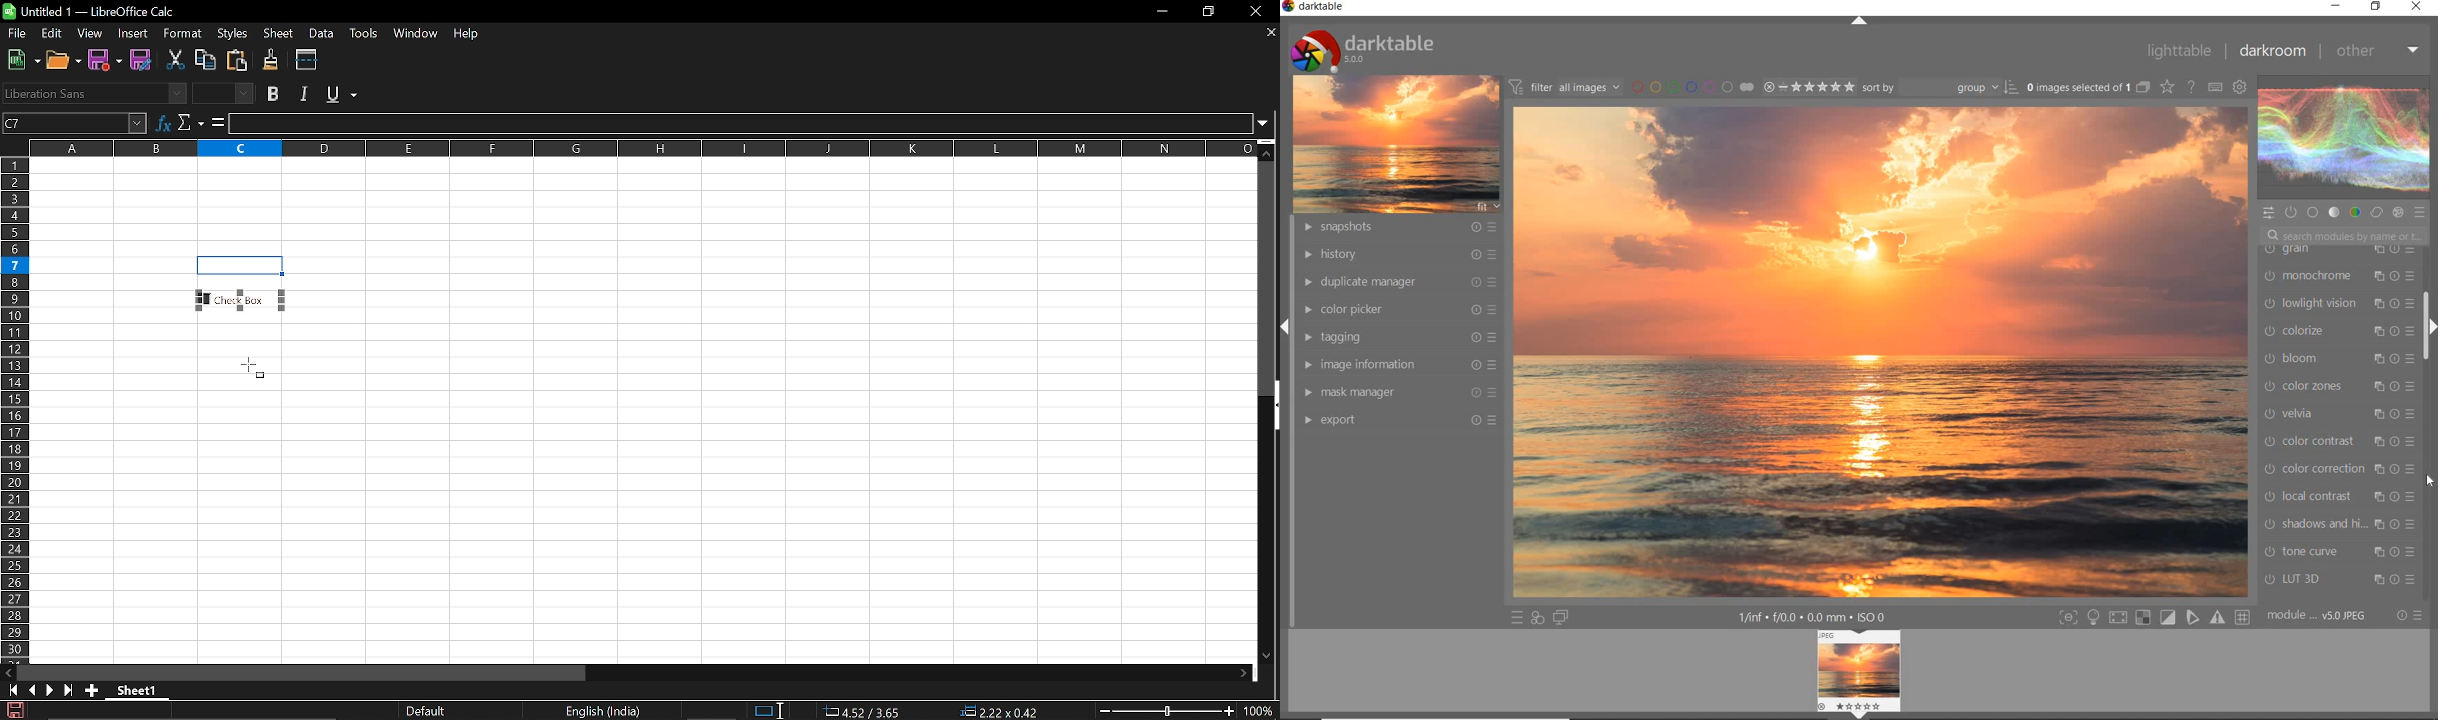 Image resolution: width=2464 pixels, height=728 pixels. I want to click on Input line, so click(741, 124).